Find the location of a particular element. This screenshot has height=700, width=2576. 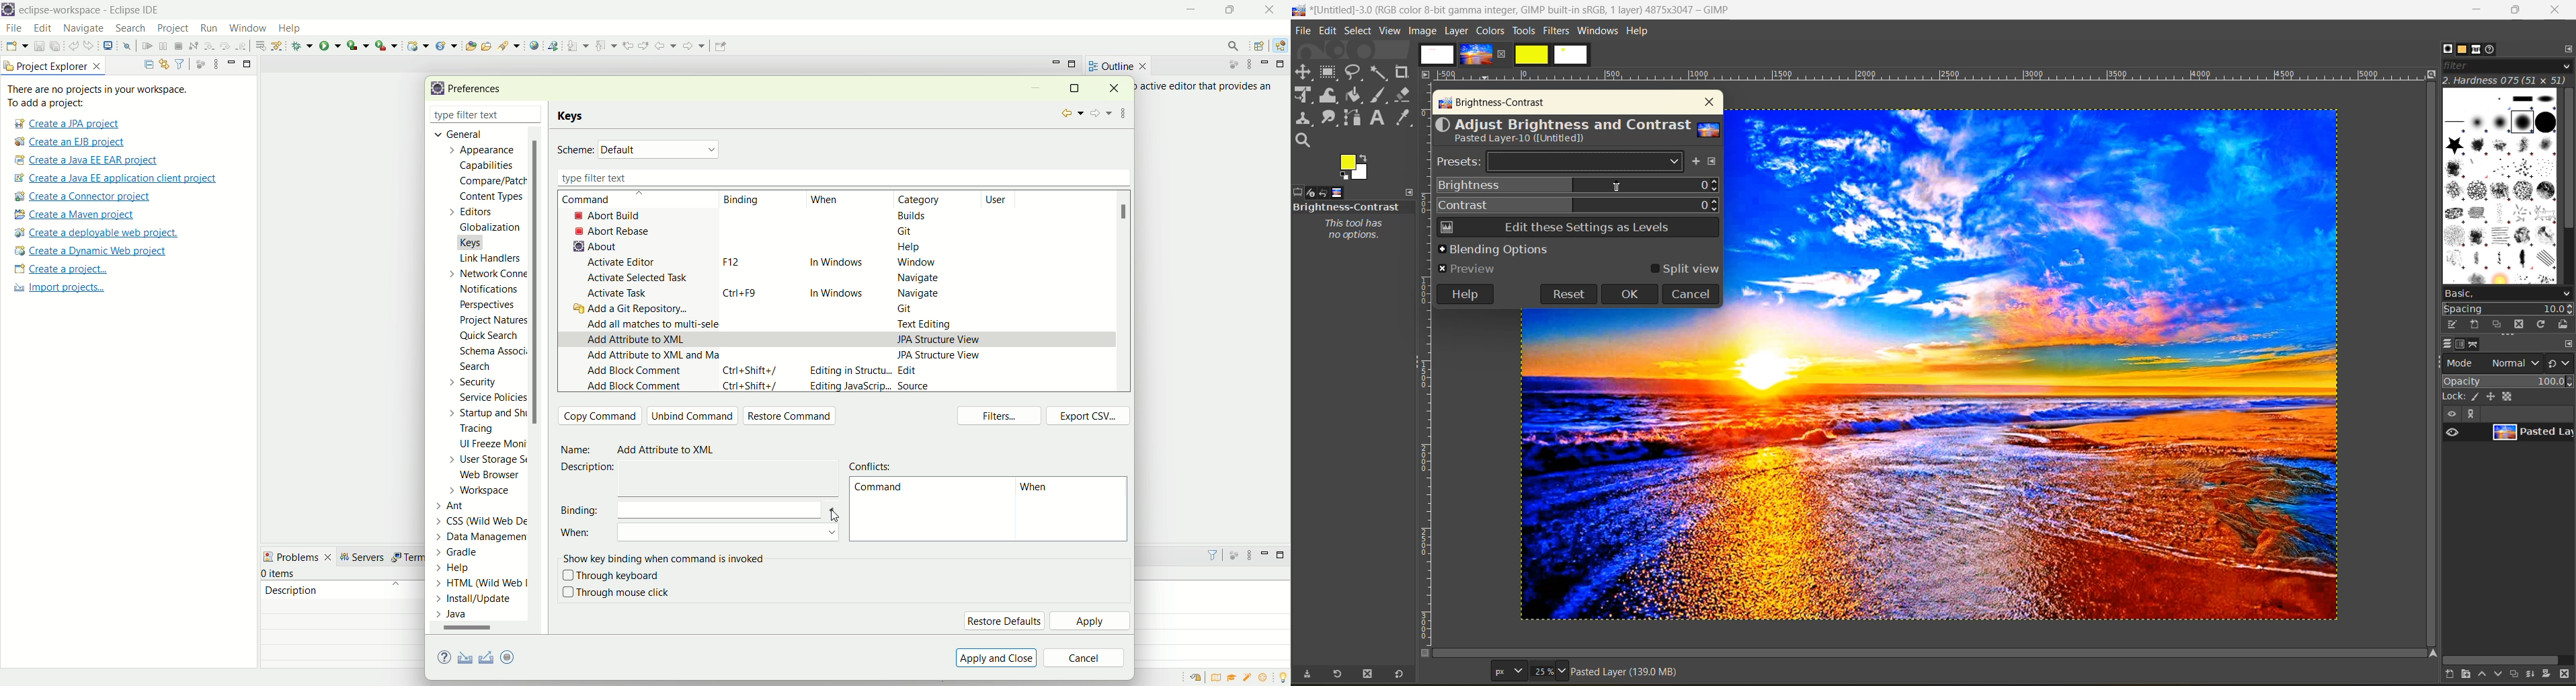

file is located at coordinates (1302, 32).